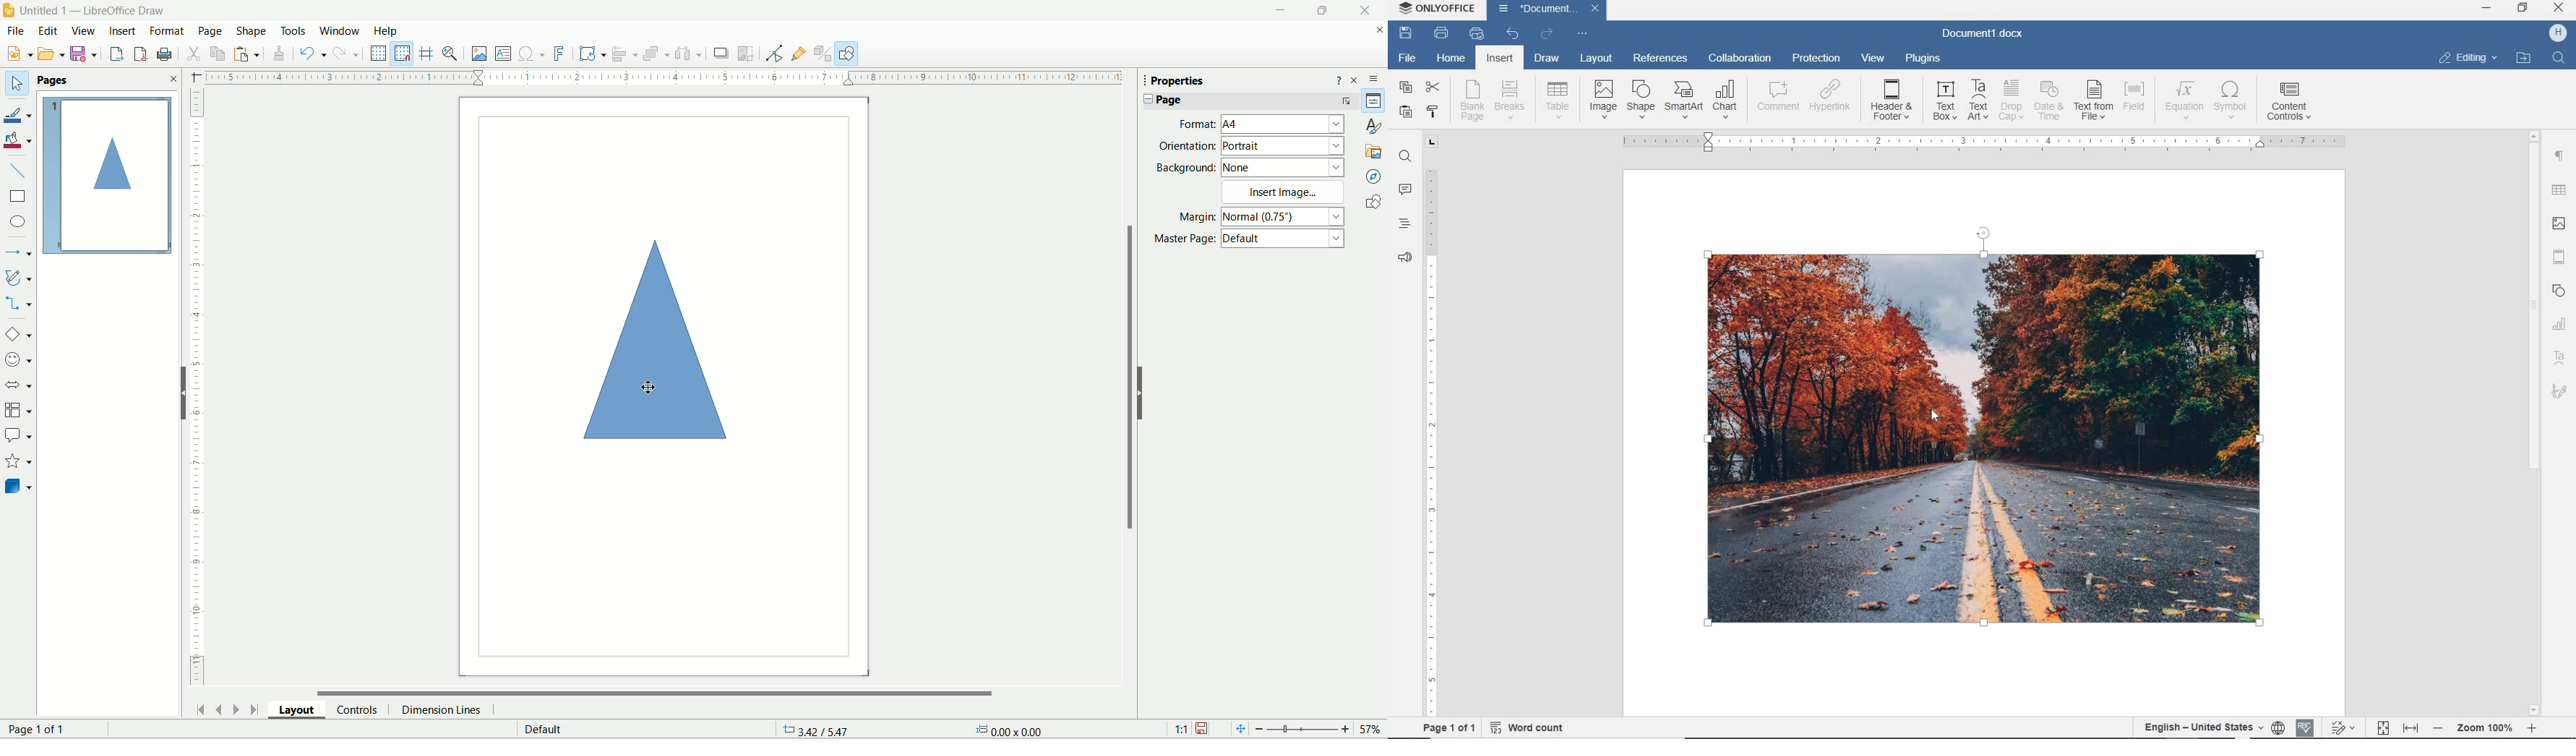 This screenshot has height=756, width=2576. I want to click on Page, so click(661, 388).